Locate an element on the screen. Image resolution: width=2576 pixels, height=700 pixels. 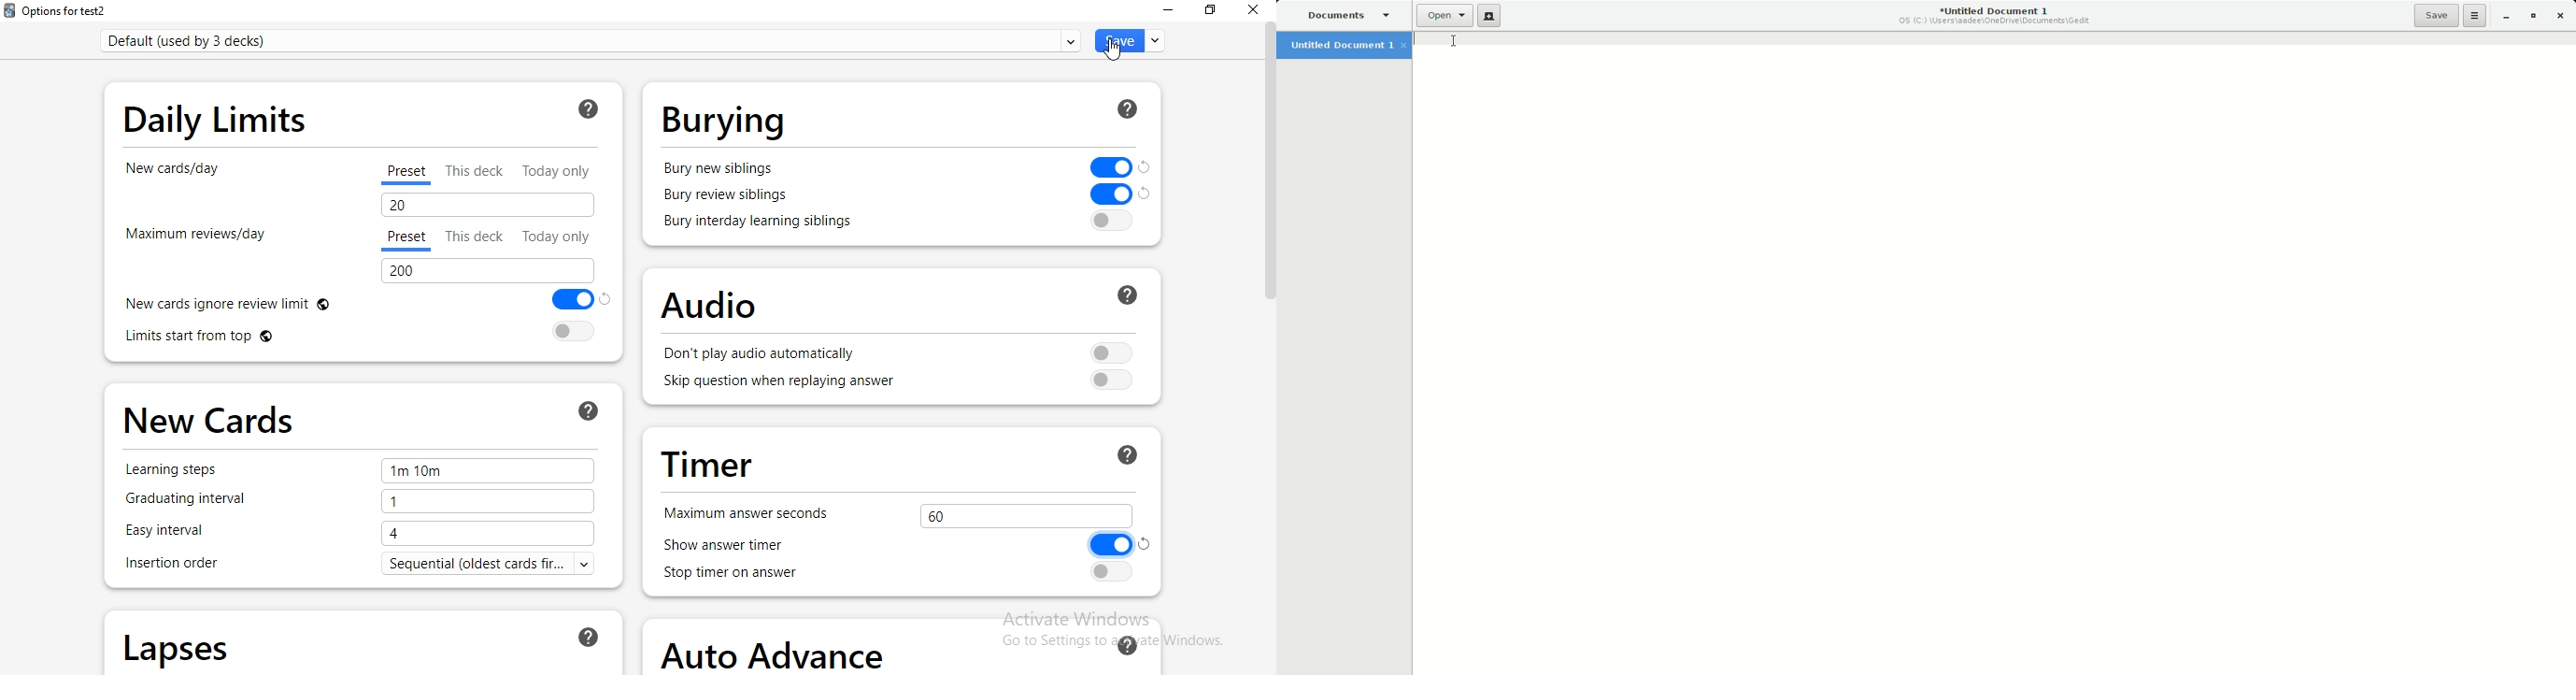
Save is located at coordinates (2437, 15).